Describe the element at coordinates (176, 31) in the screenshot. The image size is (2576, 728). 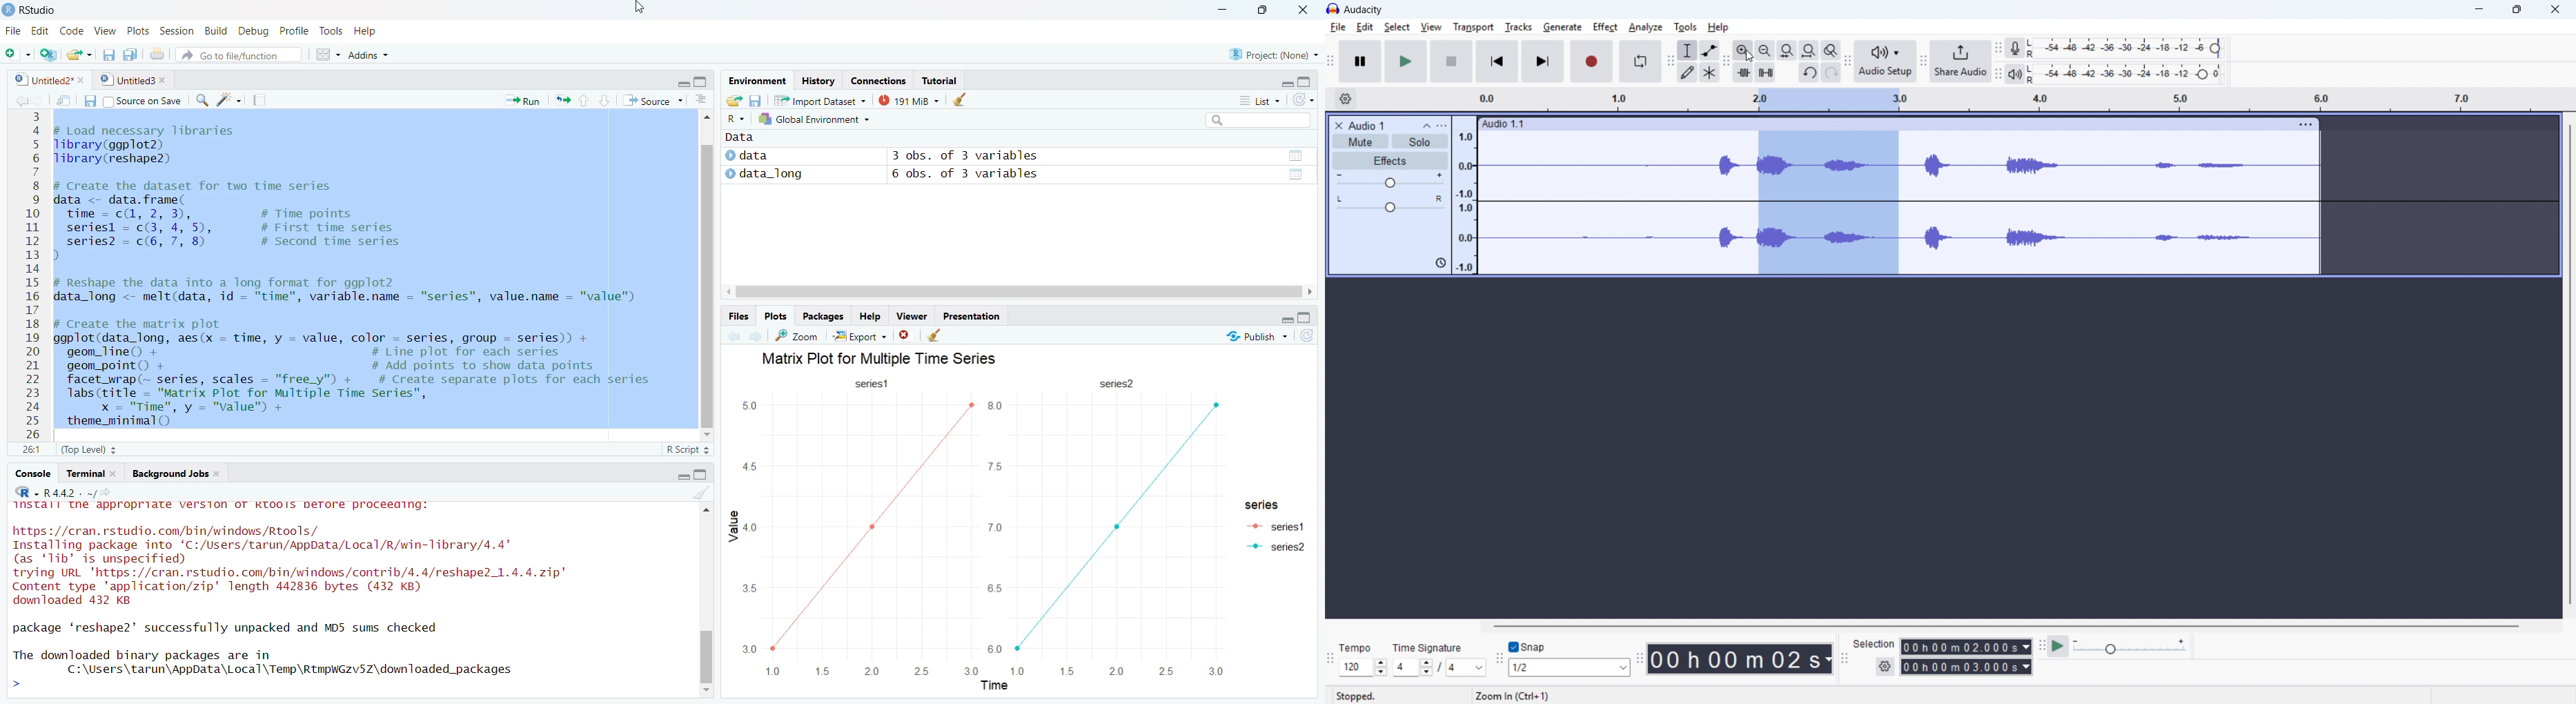
I see `Session` at that location.